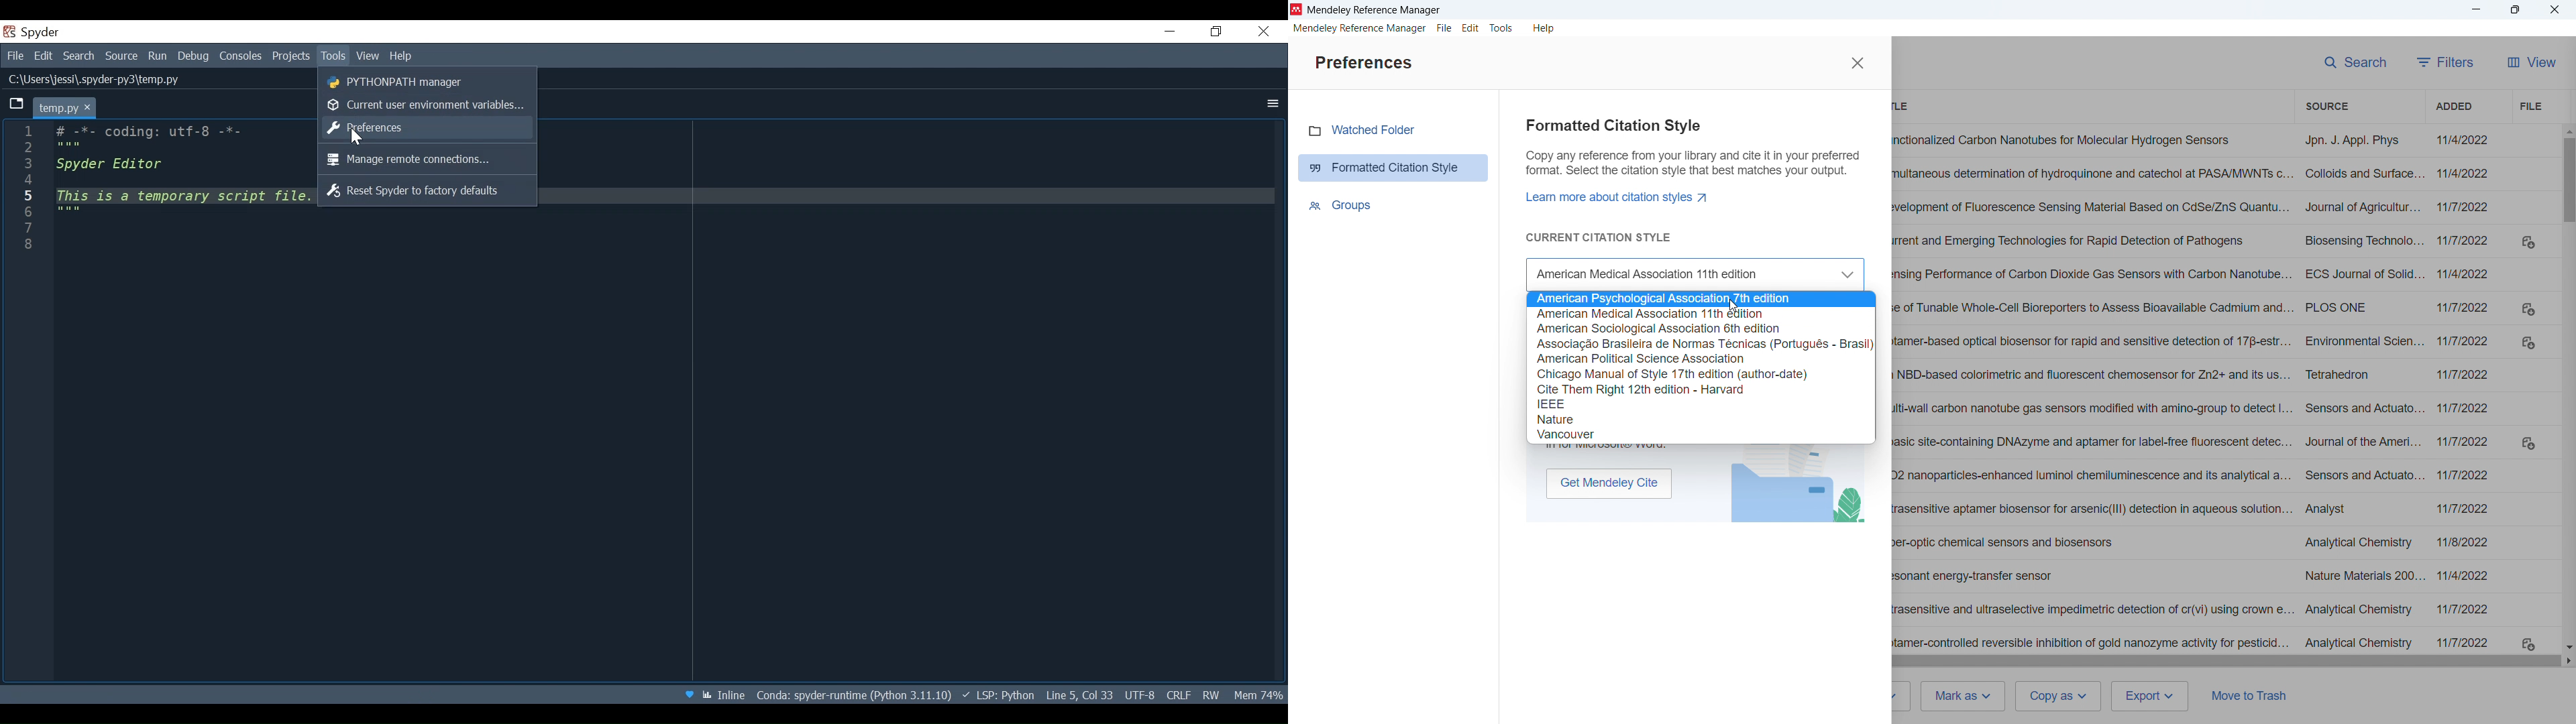  What do you see at coordinates (1218, 32) in the screenshot?
I see `Restore` at bounding box center [1218, 32].